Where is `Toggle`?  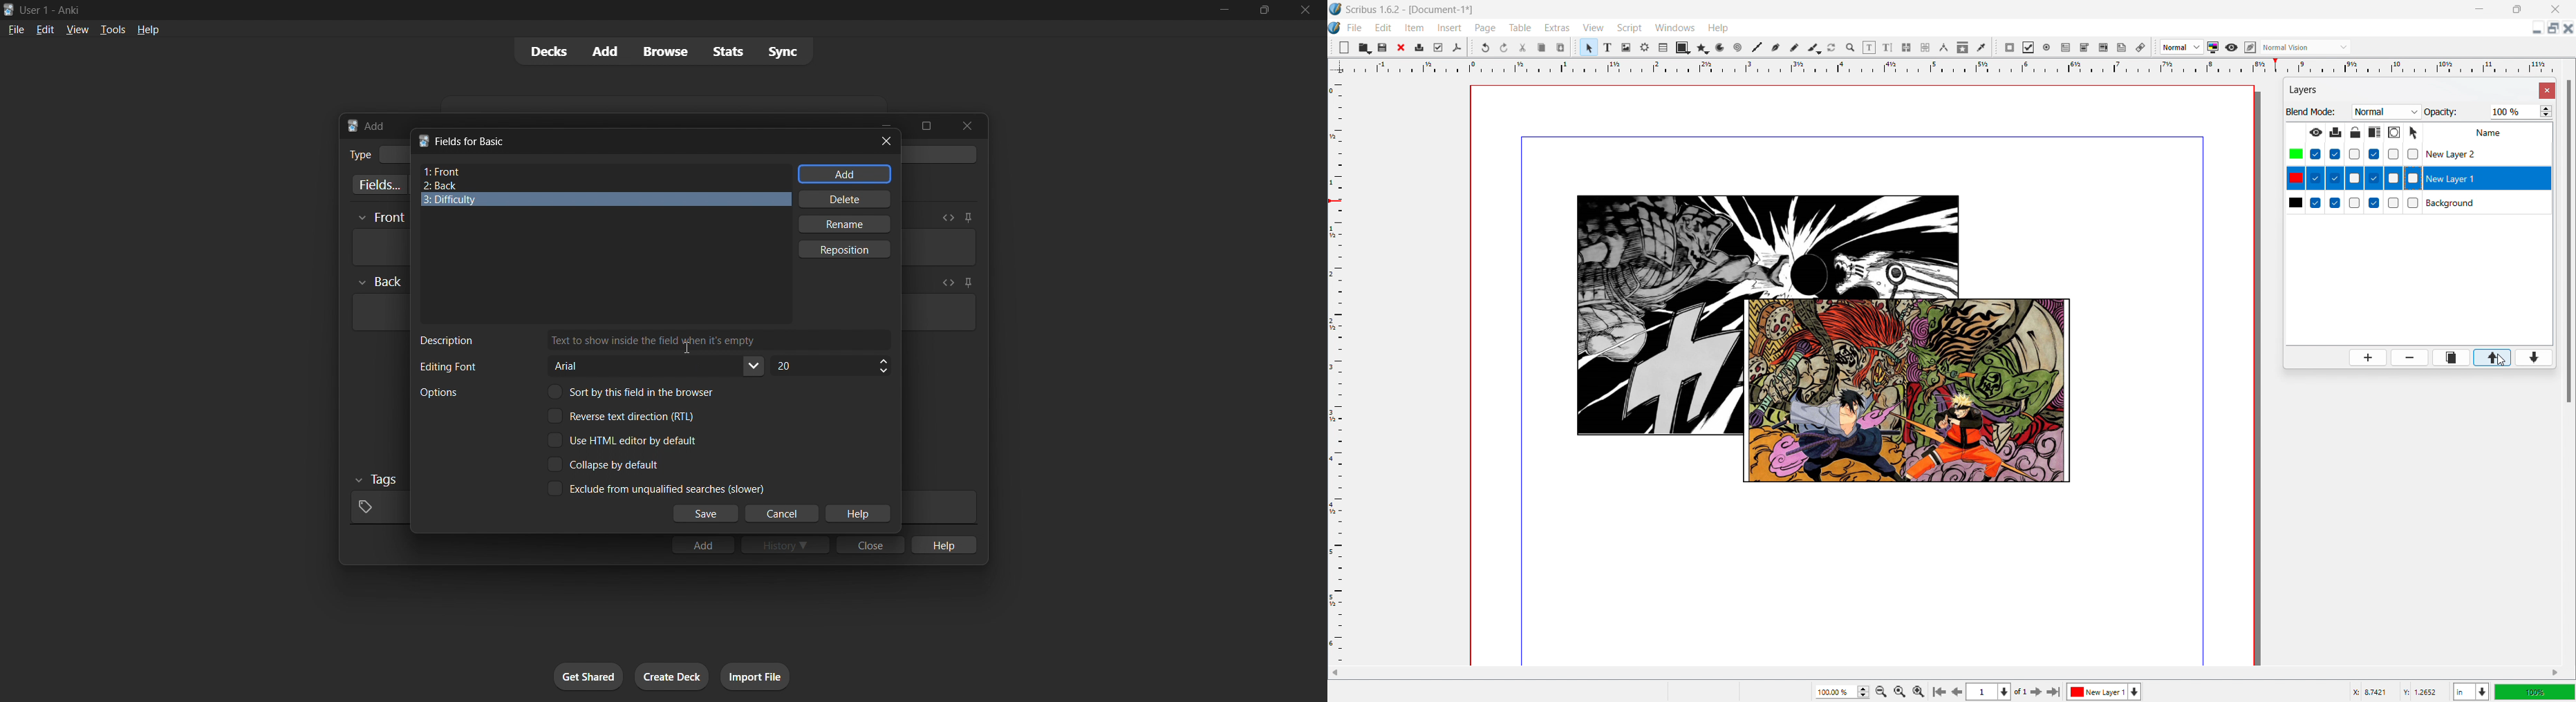 Toggle is located at coordinates (624, 415).